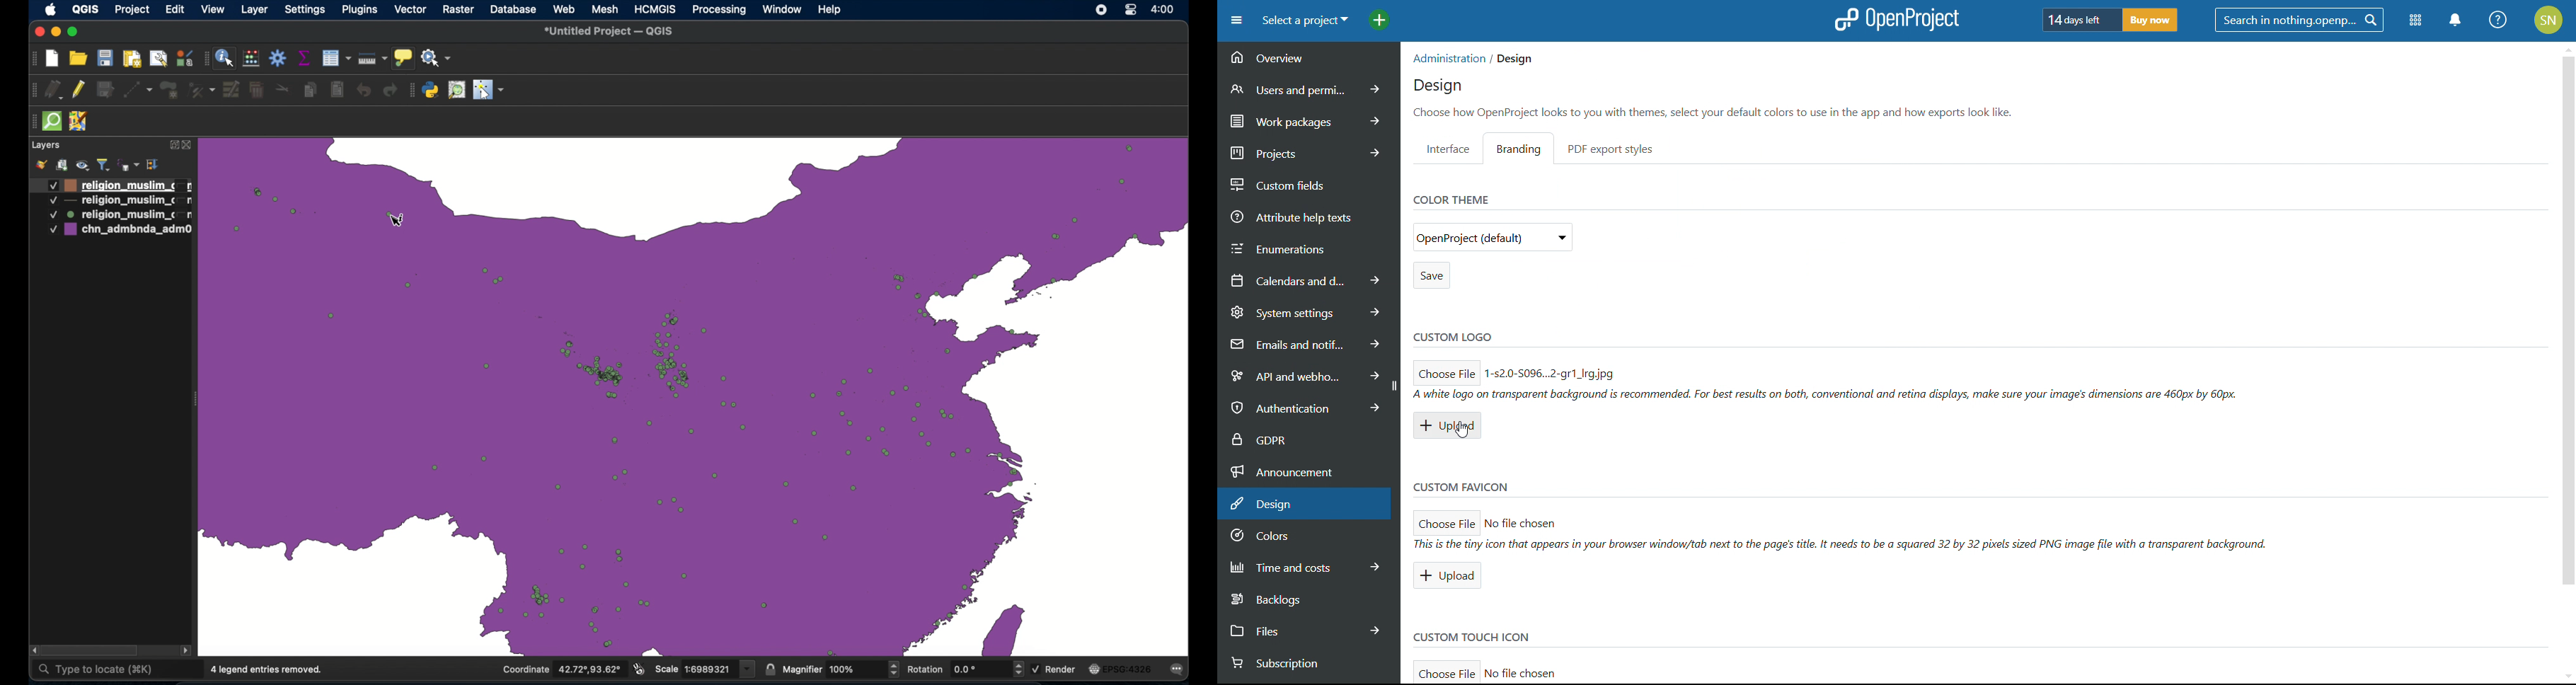  I want to click on screen recorder icon, so click(1100, 11).